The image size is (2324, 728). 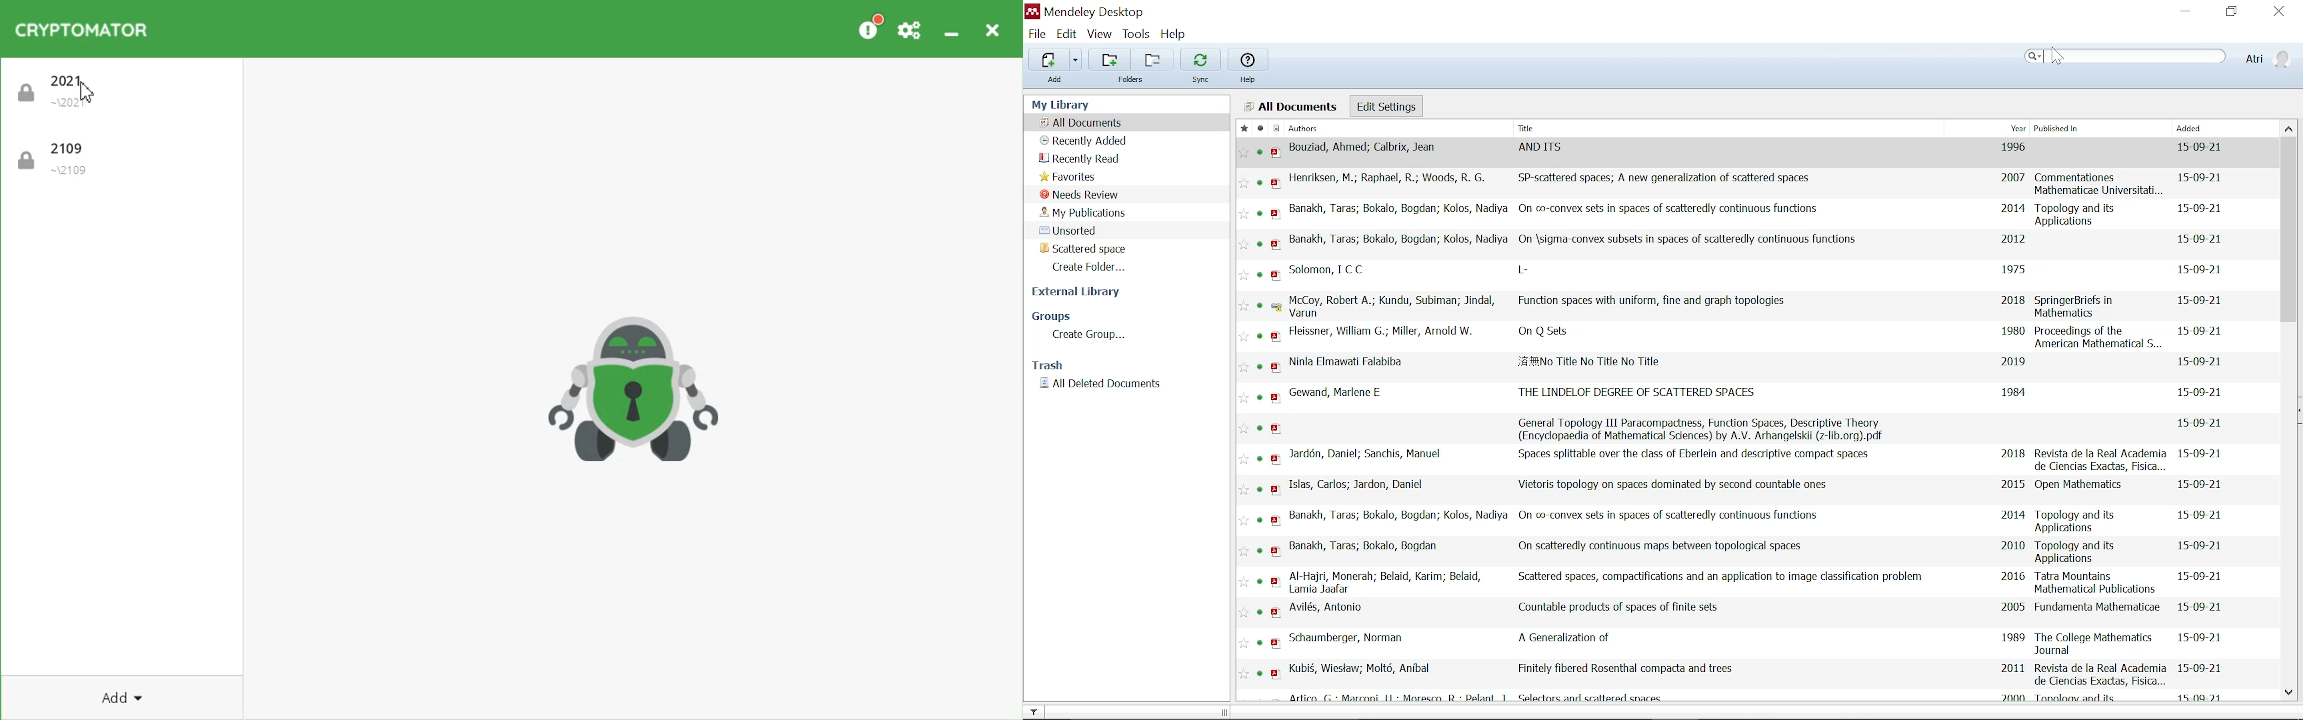 What do you see at coordinates (1244, 336) in the screenshot?
I see `Add to favorite` at bounding box center [1244, 336].